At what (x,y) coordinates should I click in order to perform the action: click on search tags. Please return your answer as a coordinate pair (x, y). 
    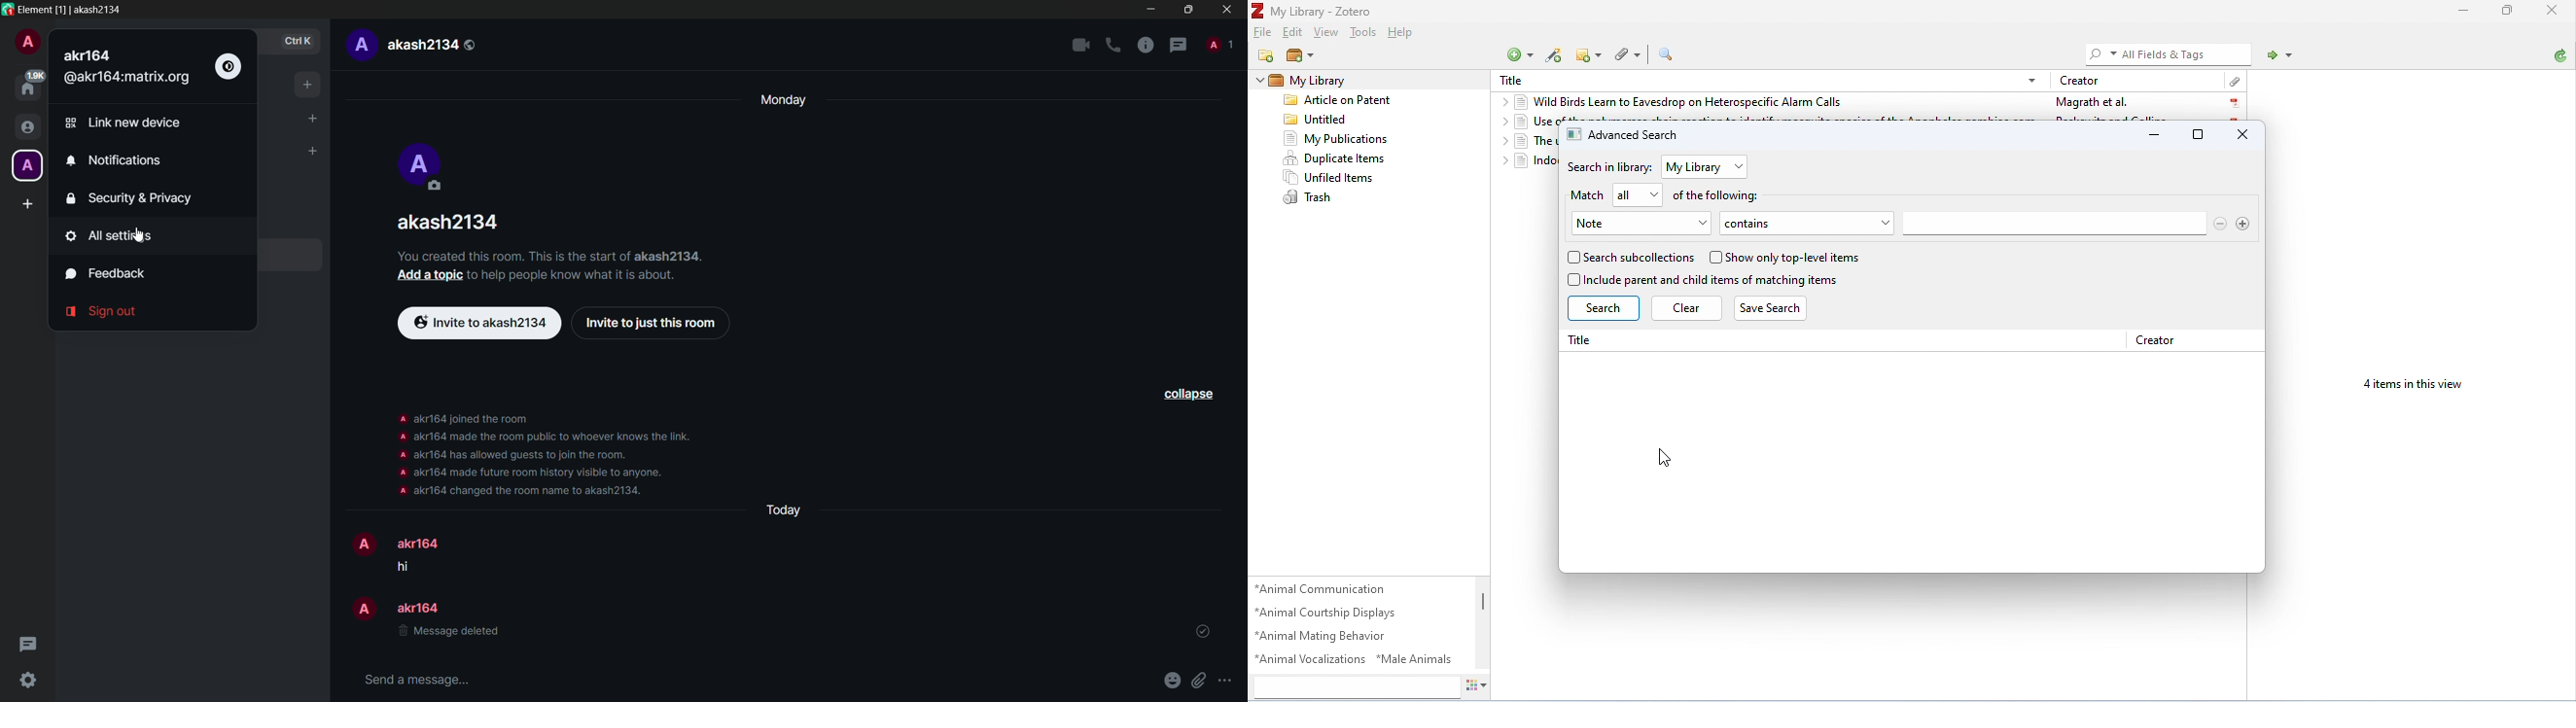
    Looking at the image, I should click on (1355, 685).